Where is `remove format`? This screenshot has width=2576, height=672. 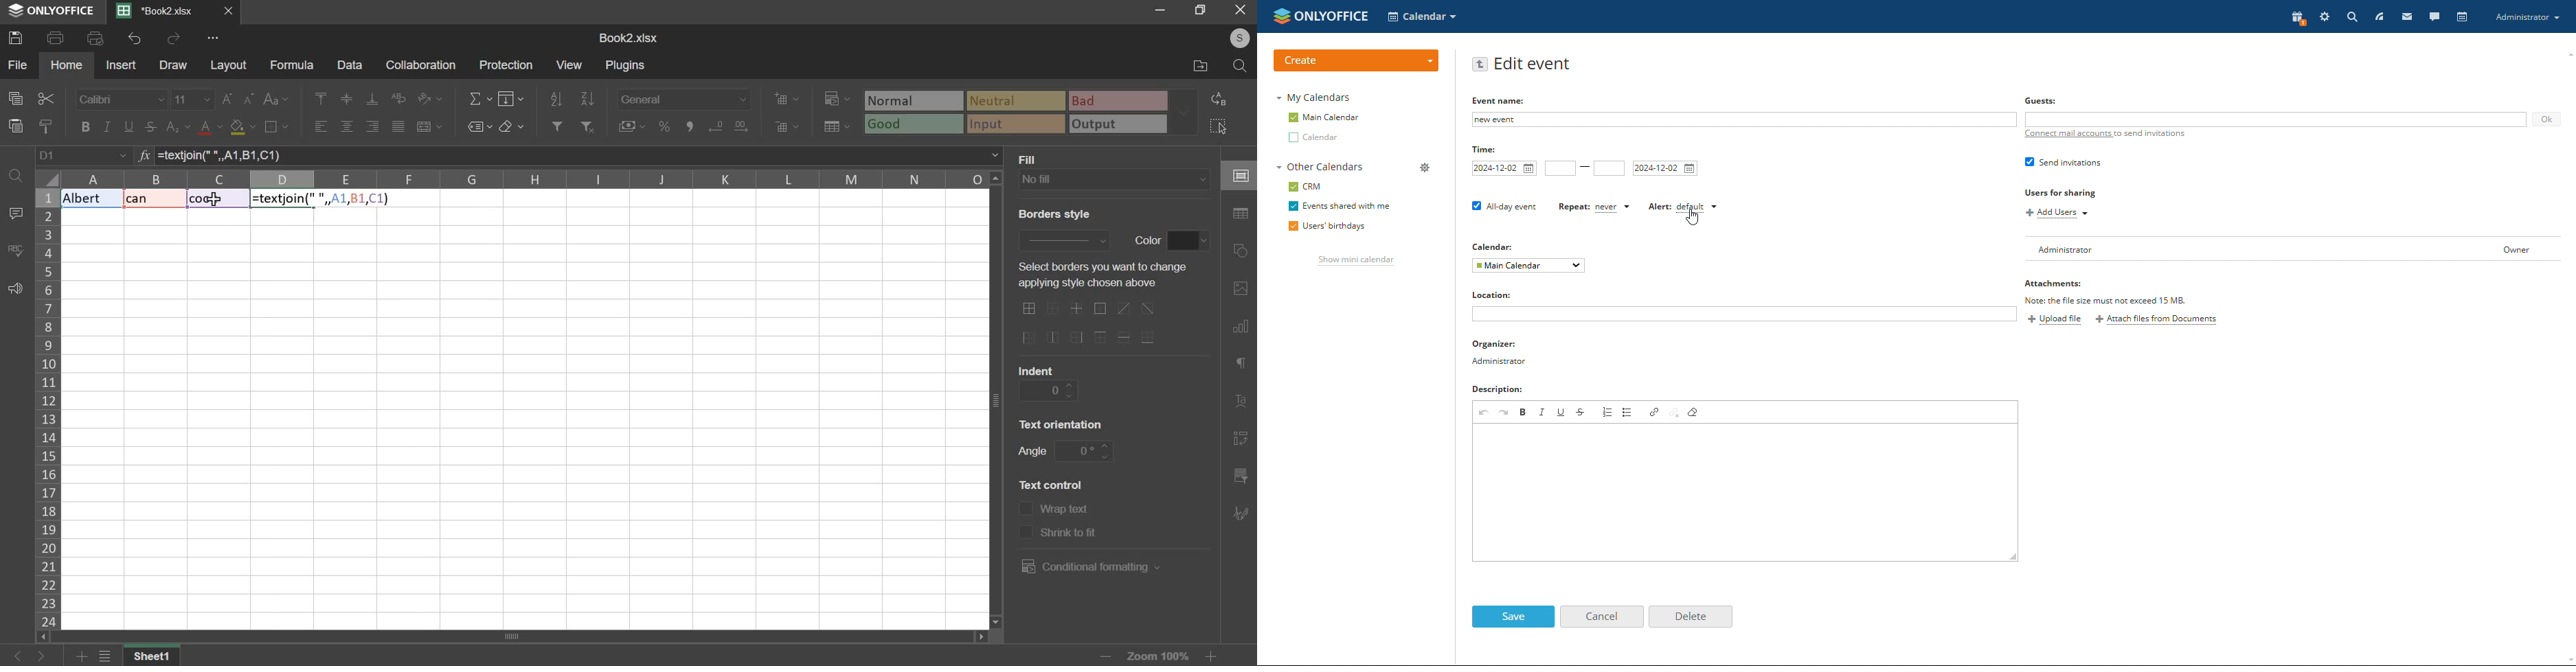 remove format is located at coordinates (1693, 412).